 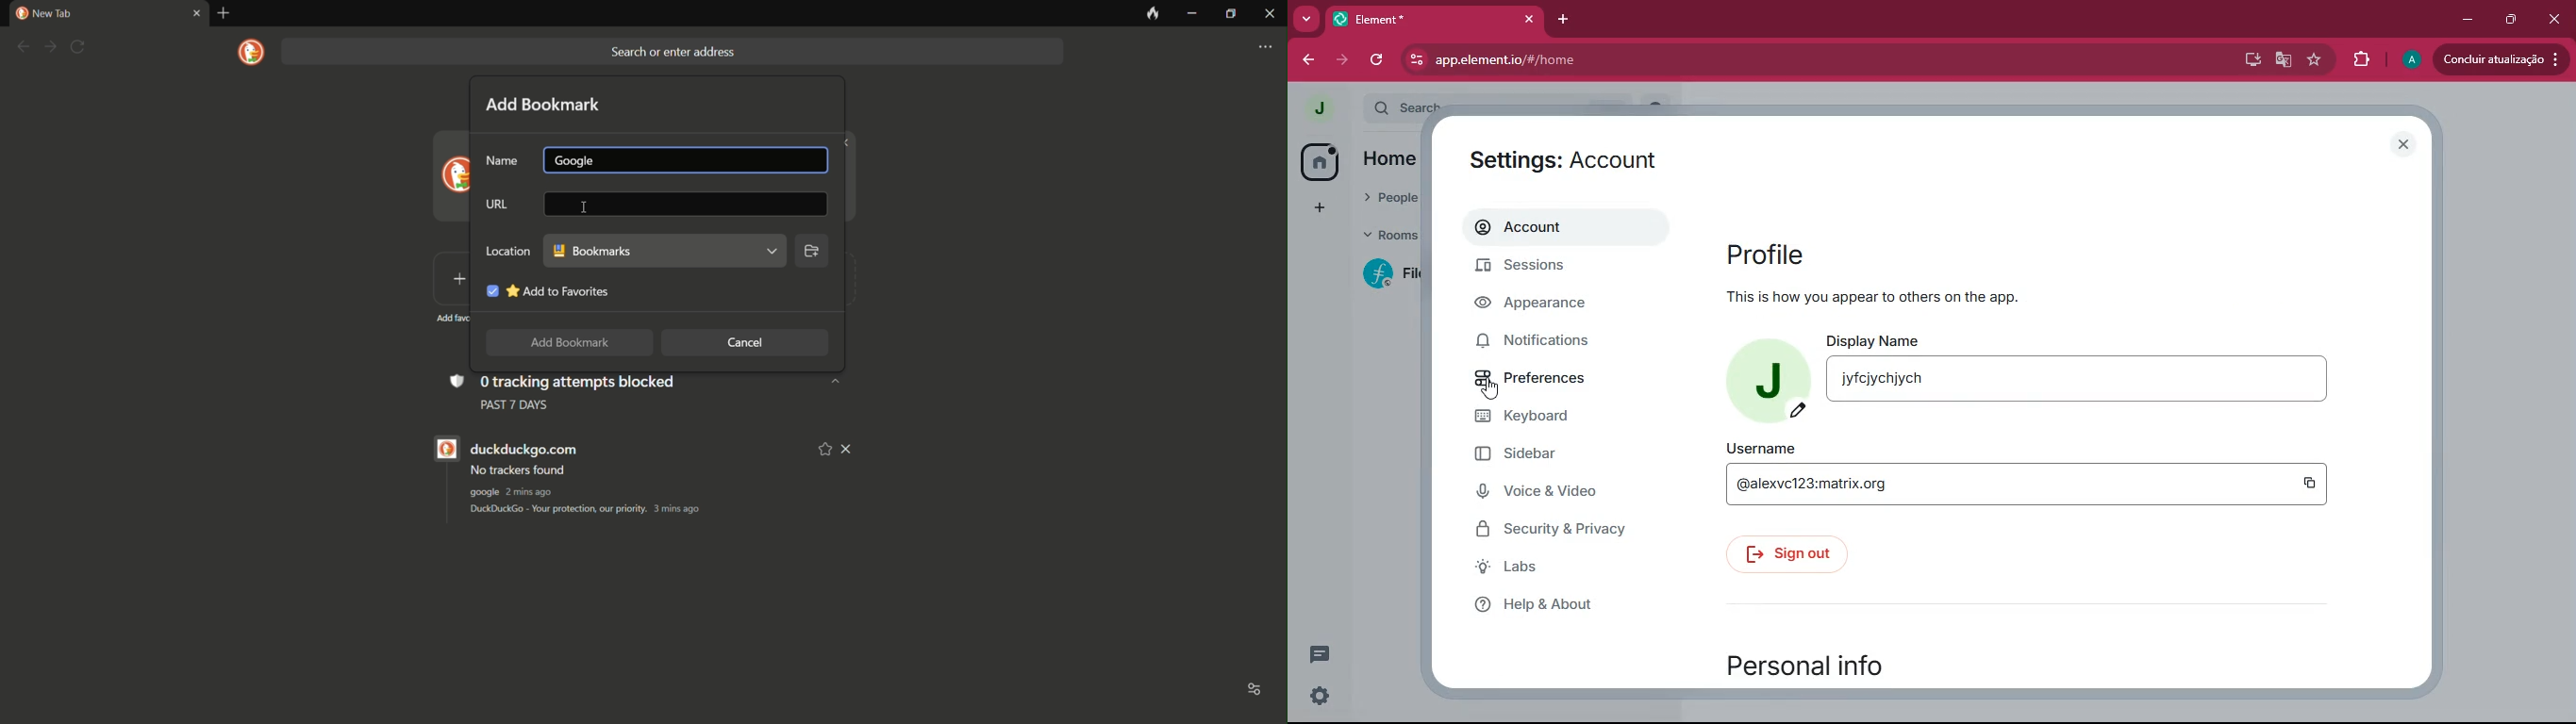 I want to click on threads, so click(x=1320, y=654).